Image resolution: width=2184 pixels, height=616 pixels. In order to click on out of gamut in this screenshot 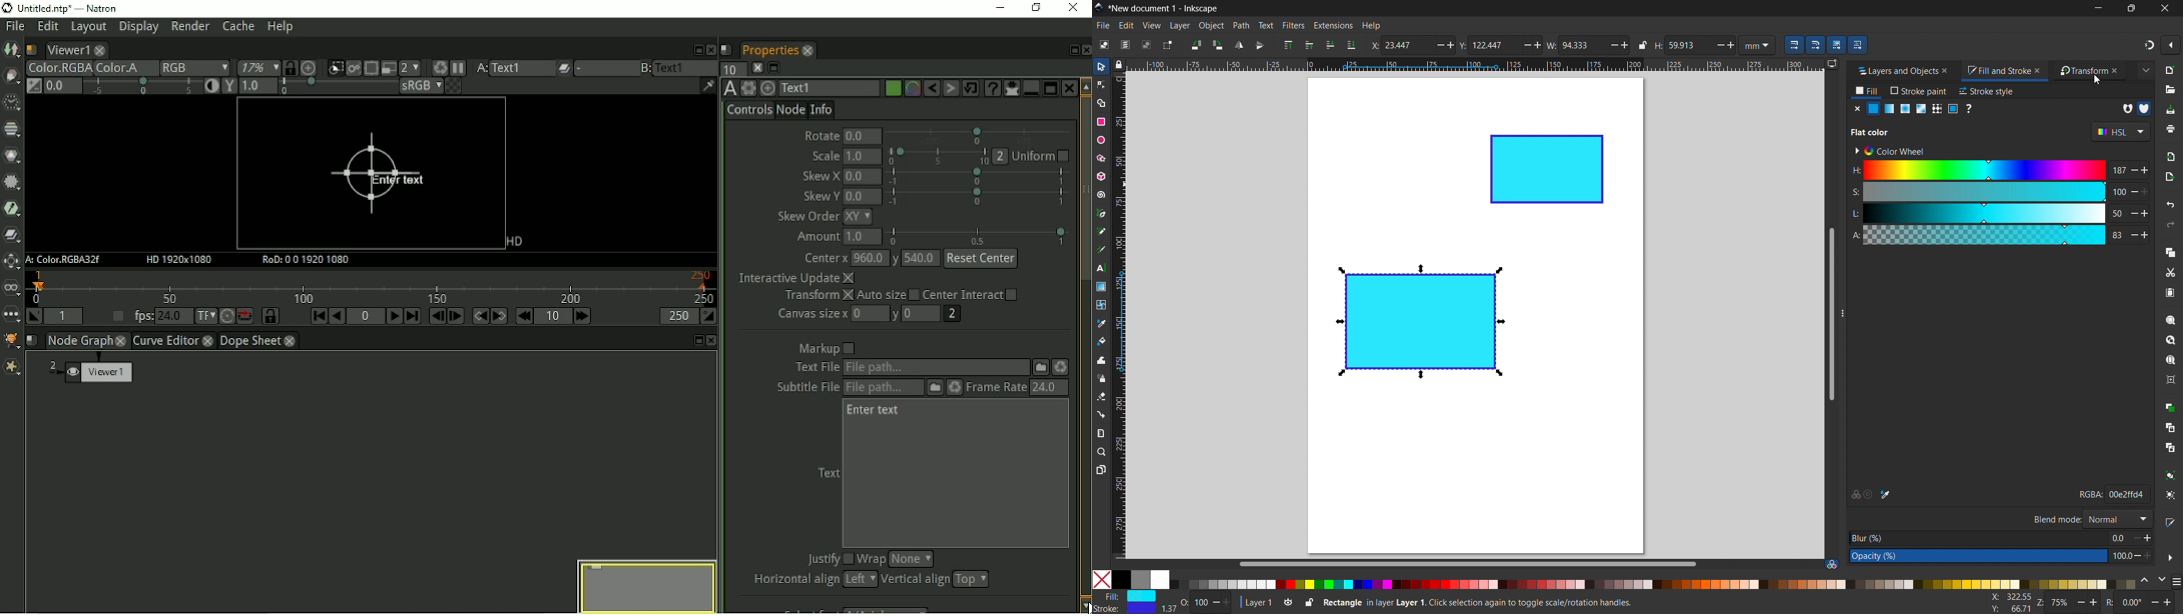, I will do `click(1869, 495)`.